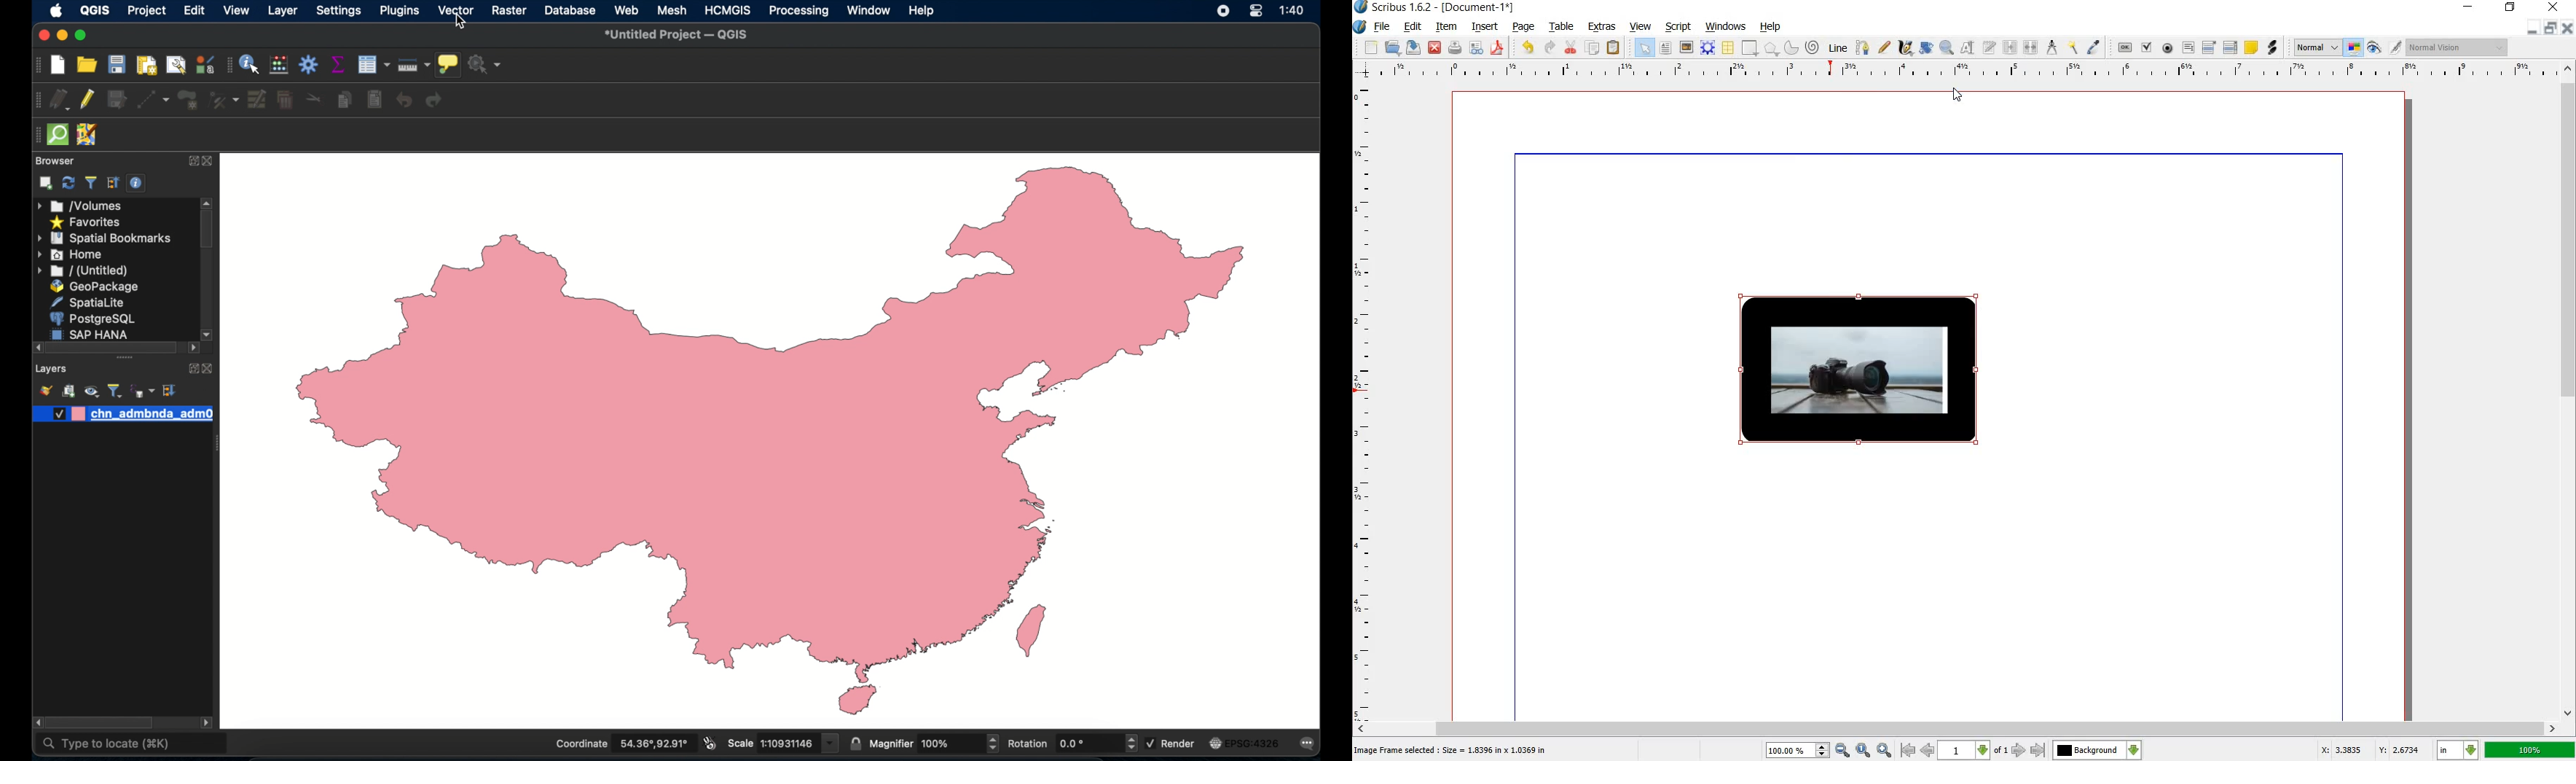 This screenshot has width=2576, height=784. I want to click on edit in preview mode, so click(2383, 48).